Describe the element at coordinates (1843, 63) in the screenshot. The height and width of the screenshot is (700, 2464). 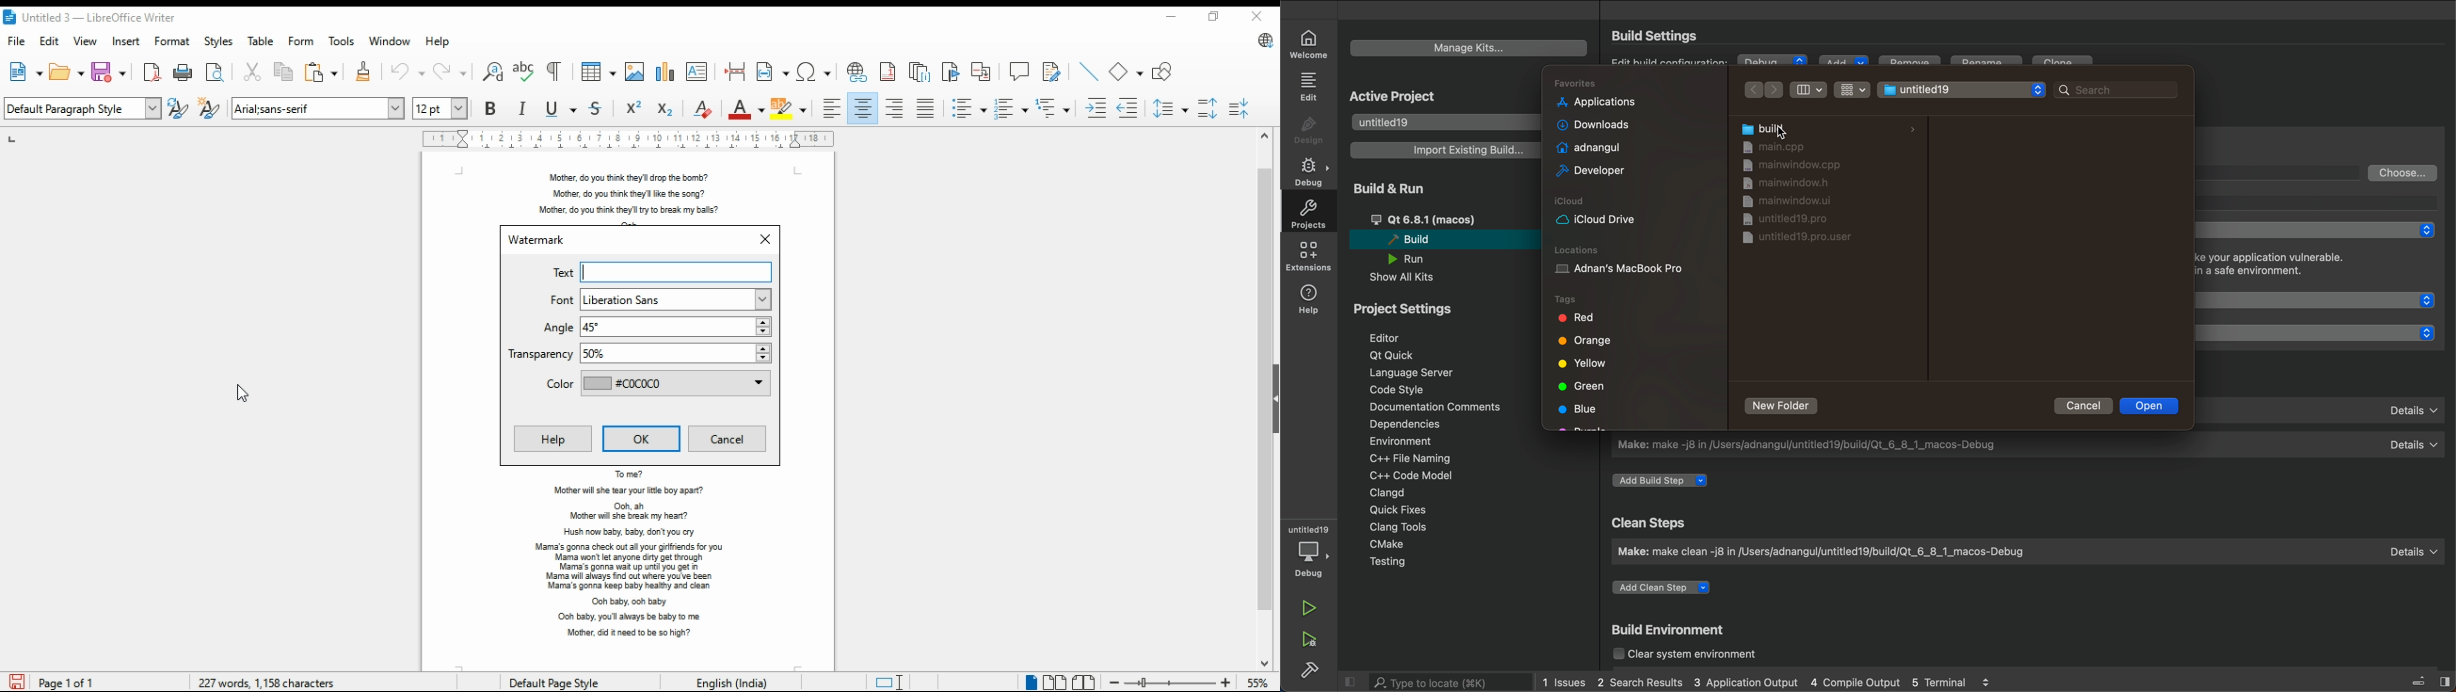
I see `add` at that location.